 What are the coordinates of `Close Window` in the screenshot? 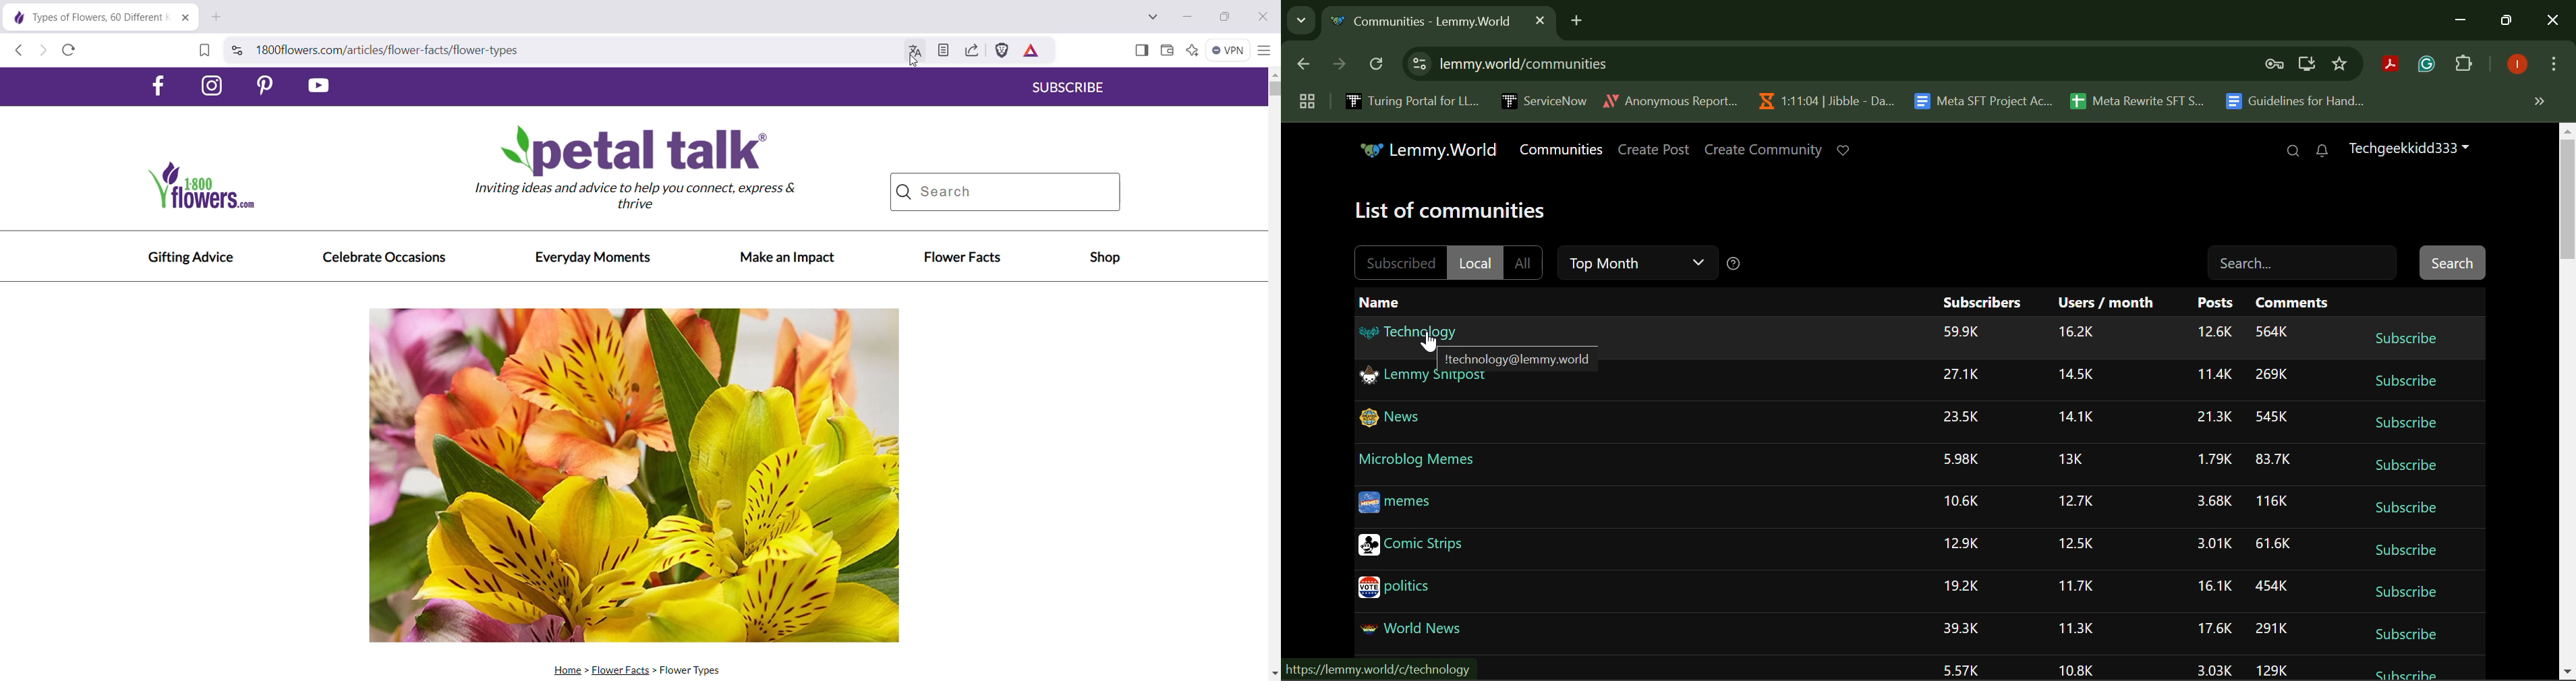 It's located at (2553, 22).